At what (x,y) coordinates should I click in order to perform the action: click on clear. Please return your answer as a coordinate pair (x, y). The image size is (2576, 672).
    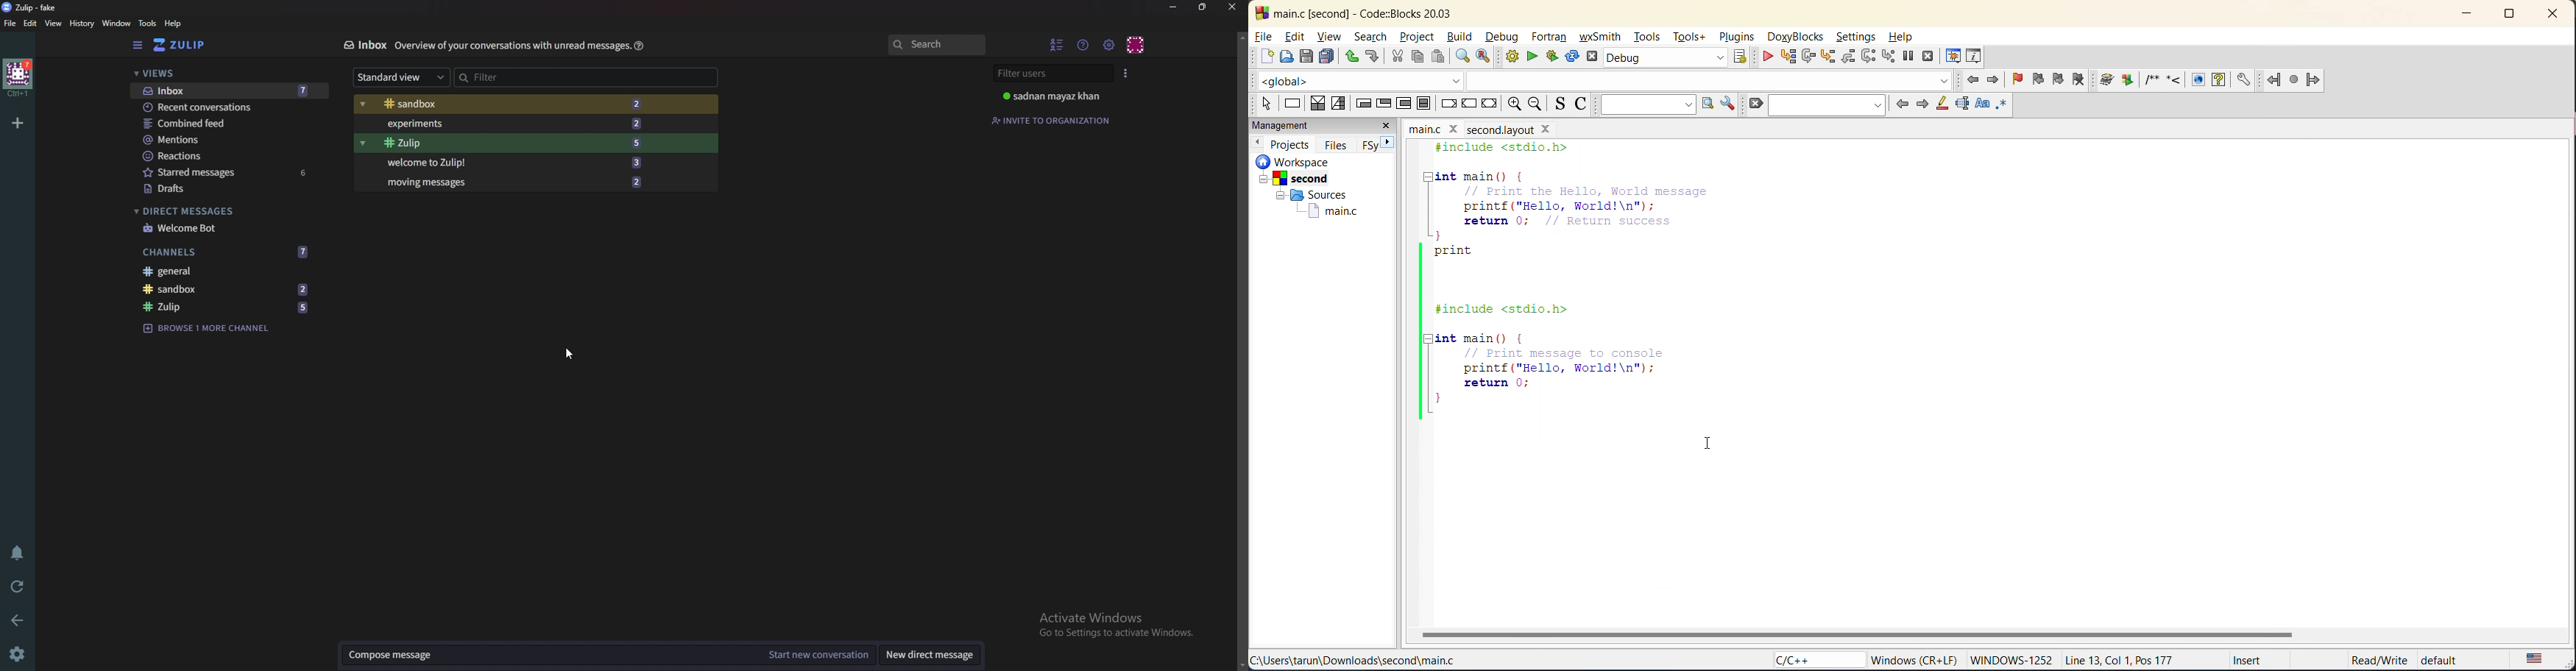
    Looking at the image, I should click on (1754, 103).